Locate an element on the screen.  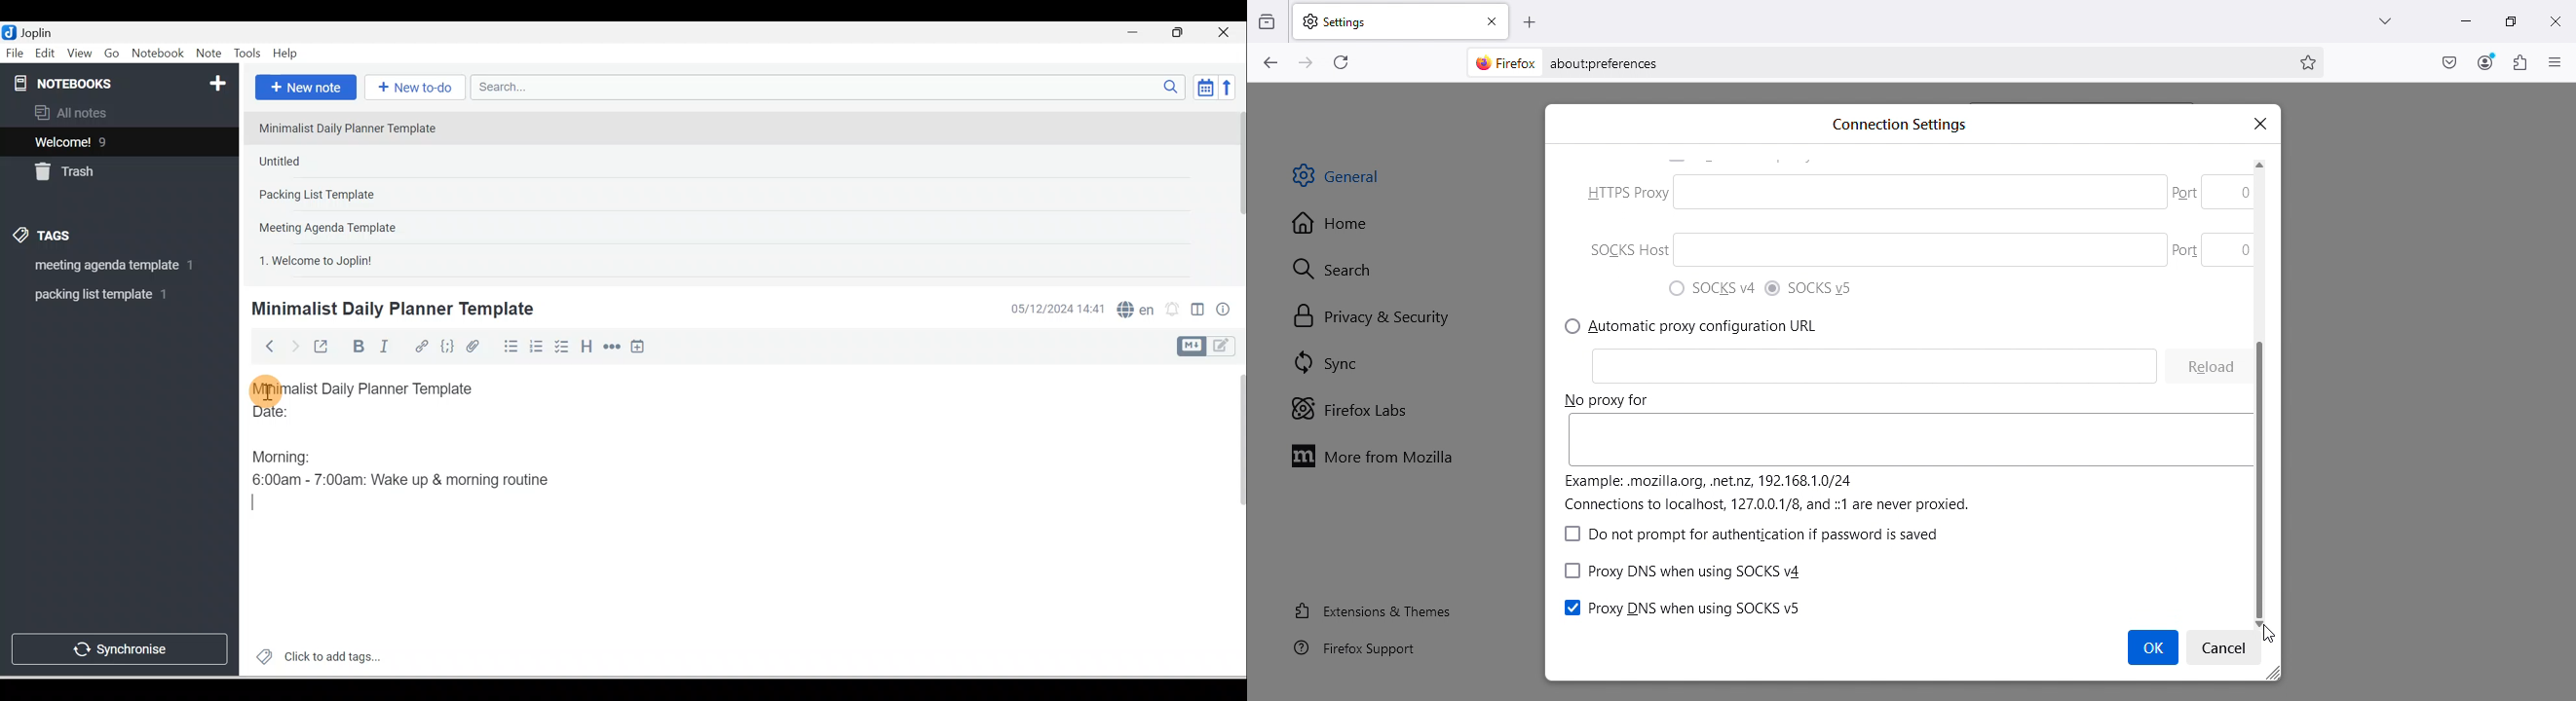
Open a new tab is located at coordinates (1531, 21).